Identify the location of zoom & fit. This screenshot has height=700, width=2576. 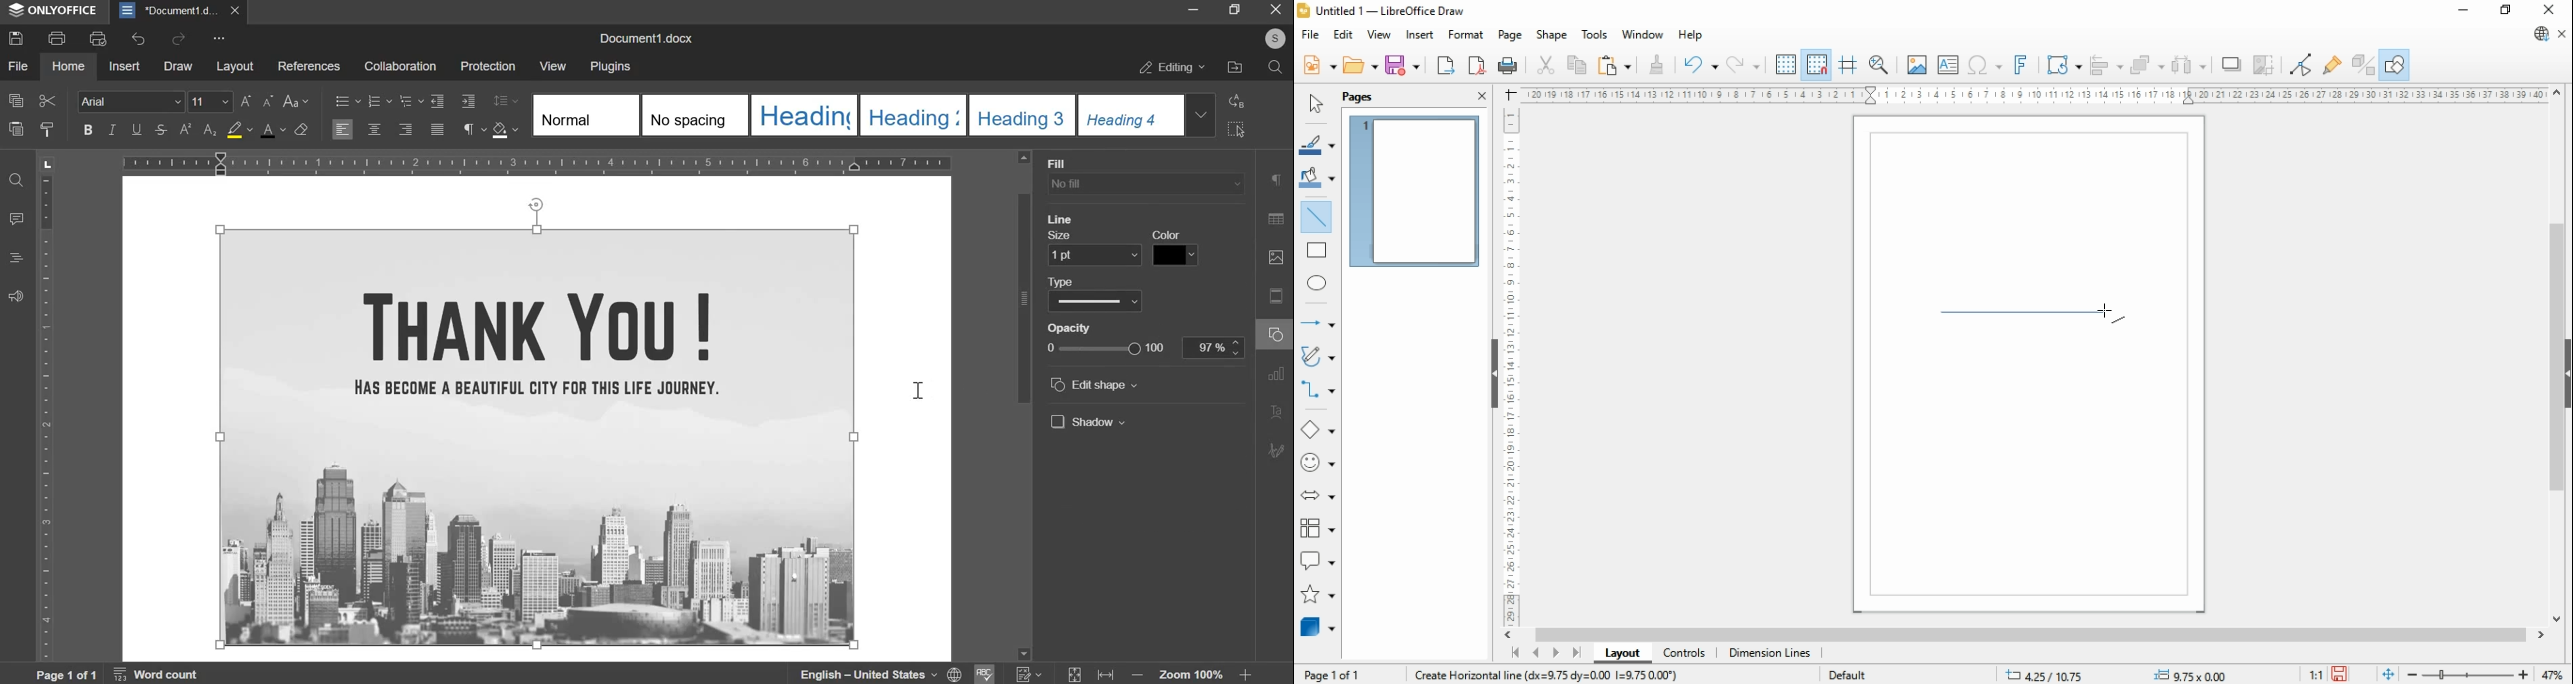
(1159, 672).